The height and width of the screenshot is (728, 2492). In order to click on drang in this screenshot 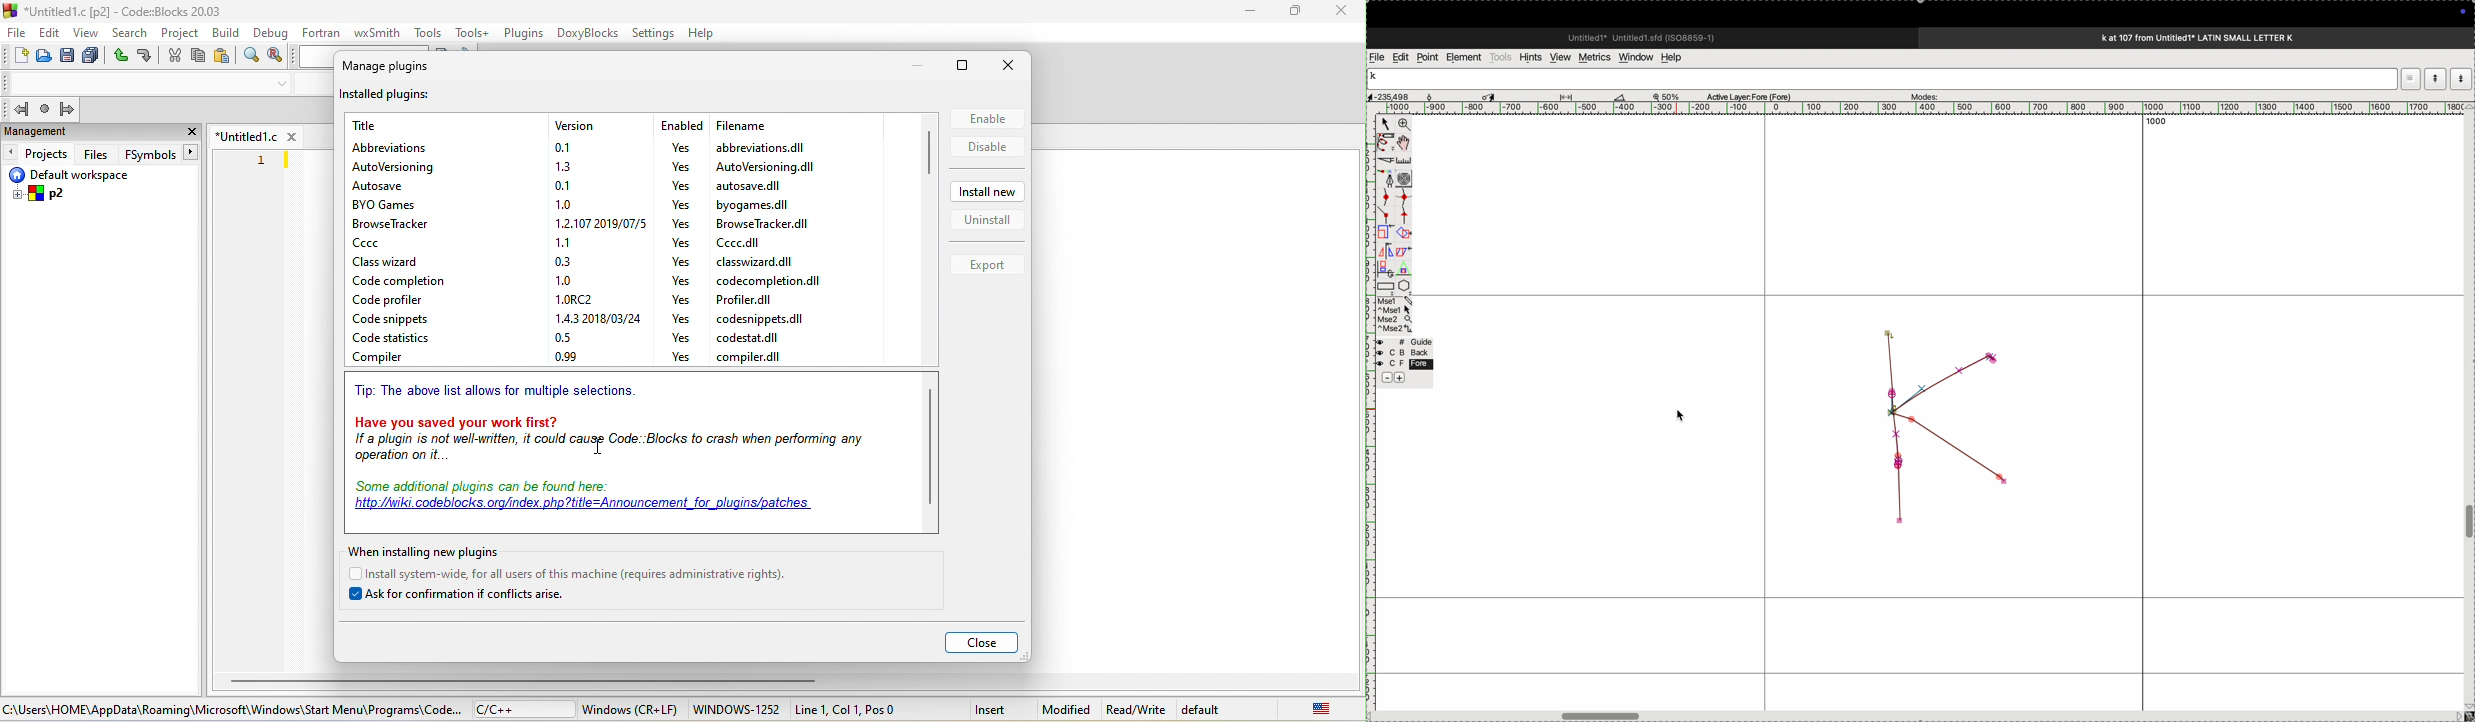, I will do `click(1571, 95)`.